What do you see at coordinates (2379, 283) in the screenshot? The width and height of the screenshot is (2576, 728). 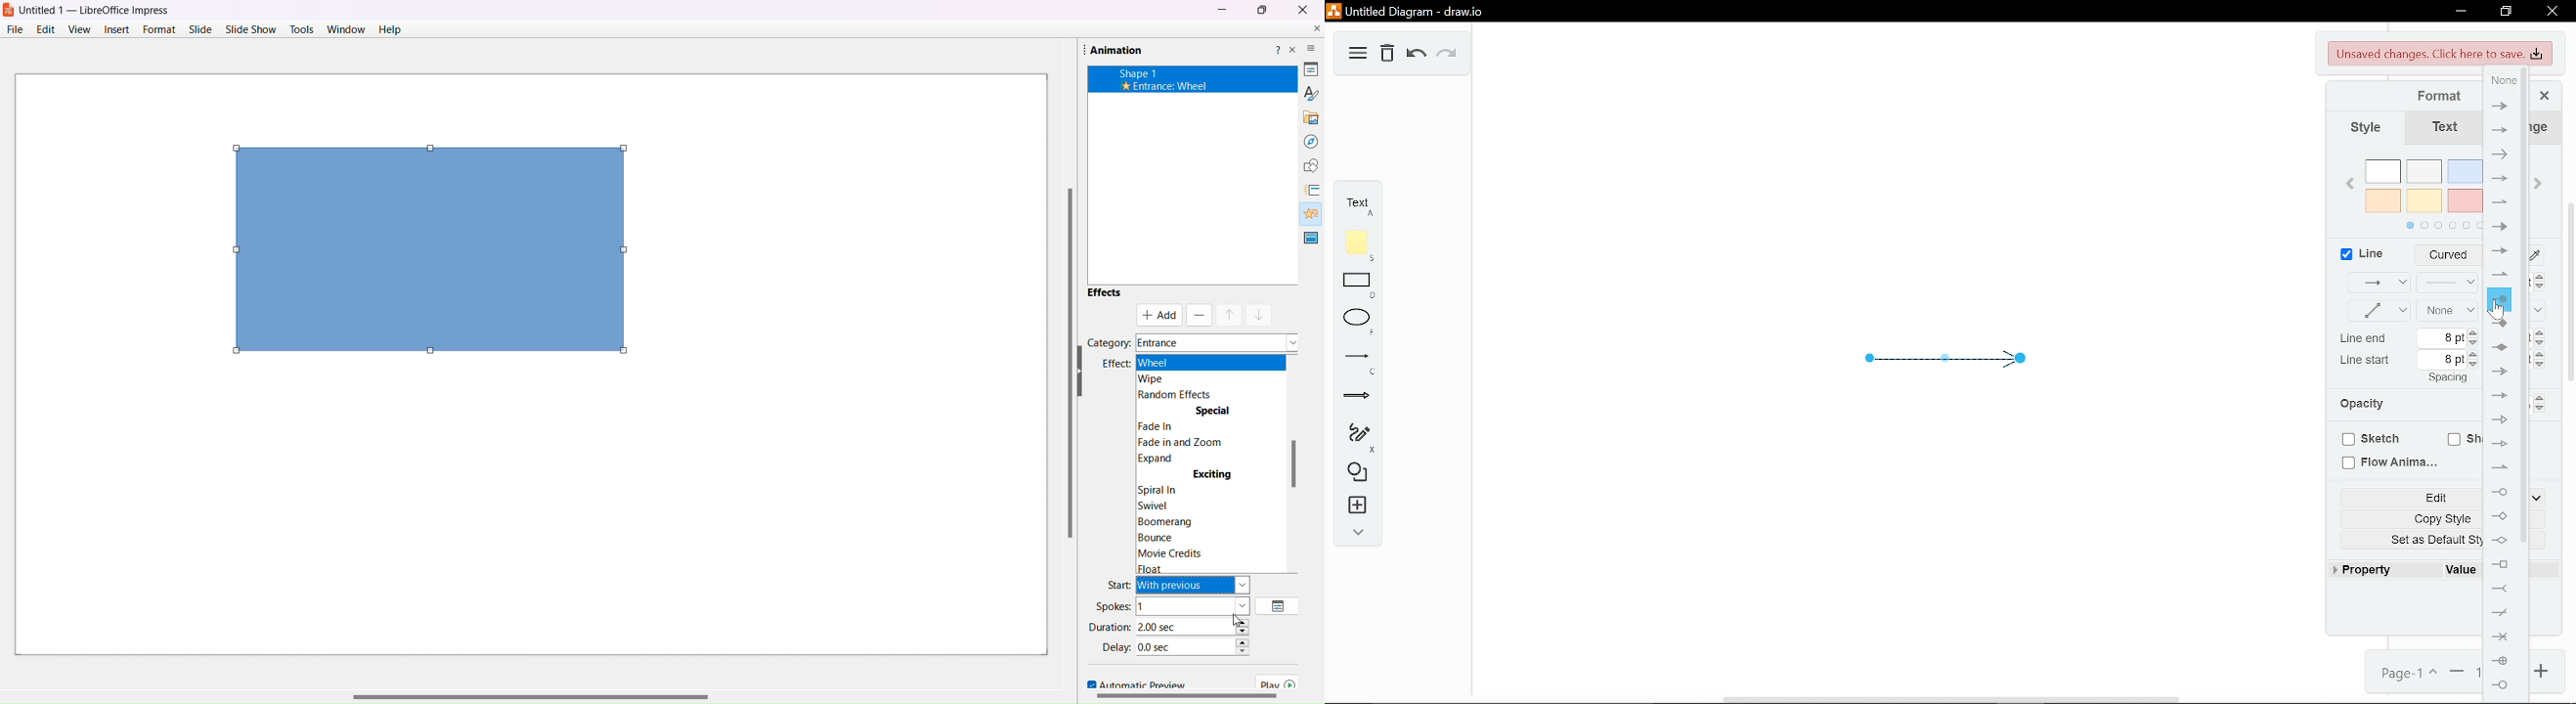 I see `Connection` at bounding box center [2379, 283].